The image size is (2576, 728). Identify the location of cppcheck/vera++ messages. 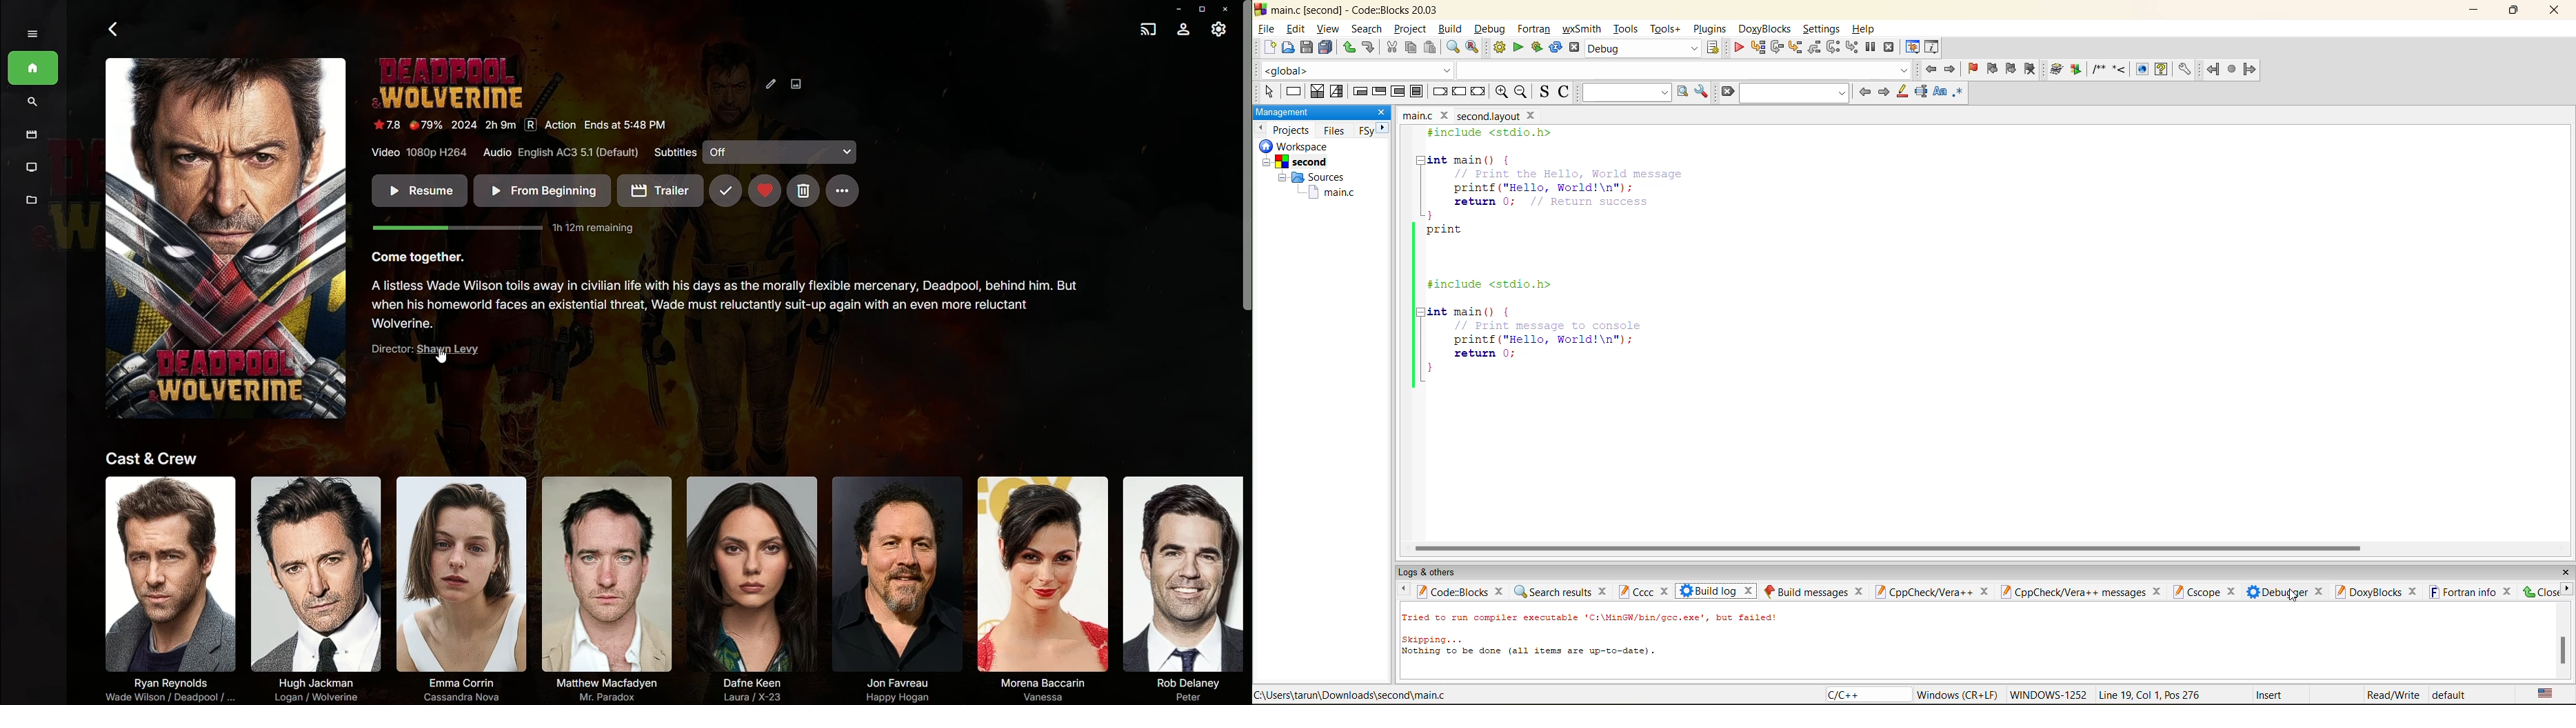
(2084, 591).